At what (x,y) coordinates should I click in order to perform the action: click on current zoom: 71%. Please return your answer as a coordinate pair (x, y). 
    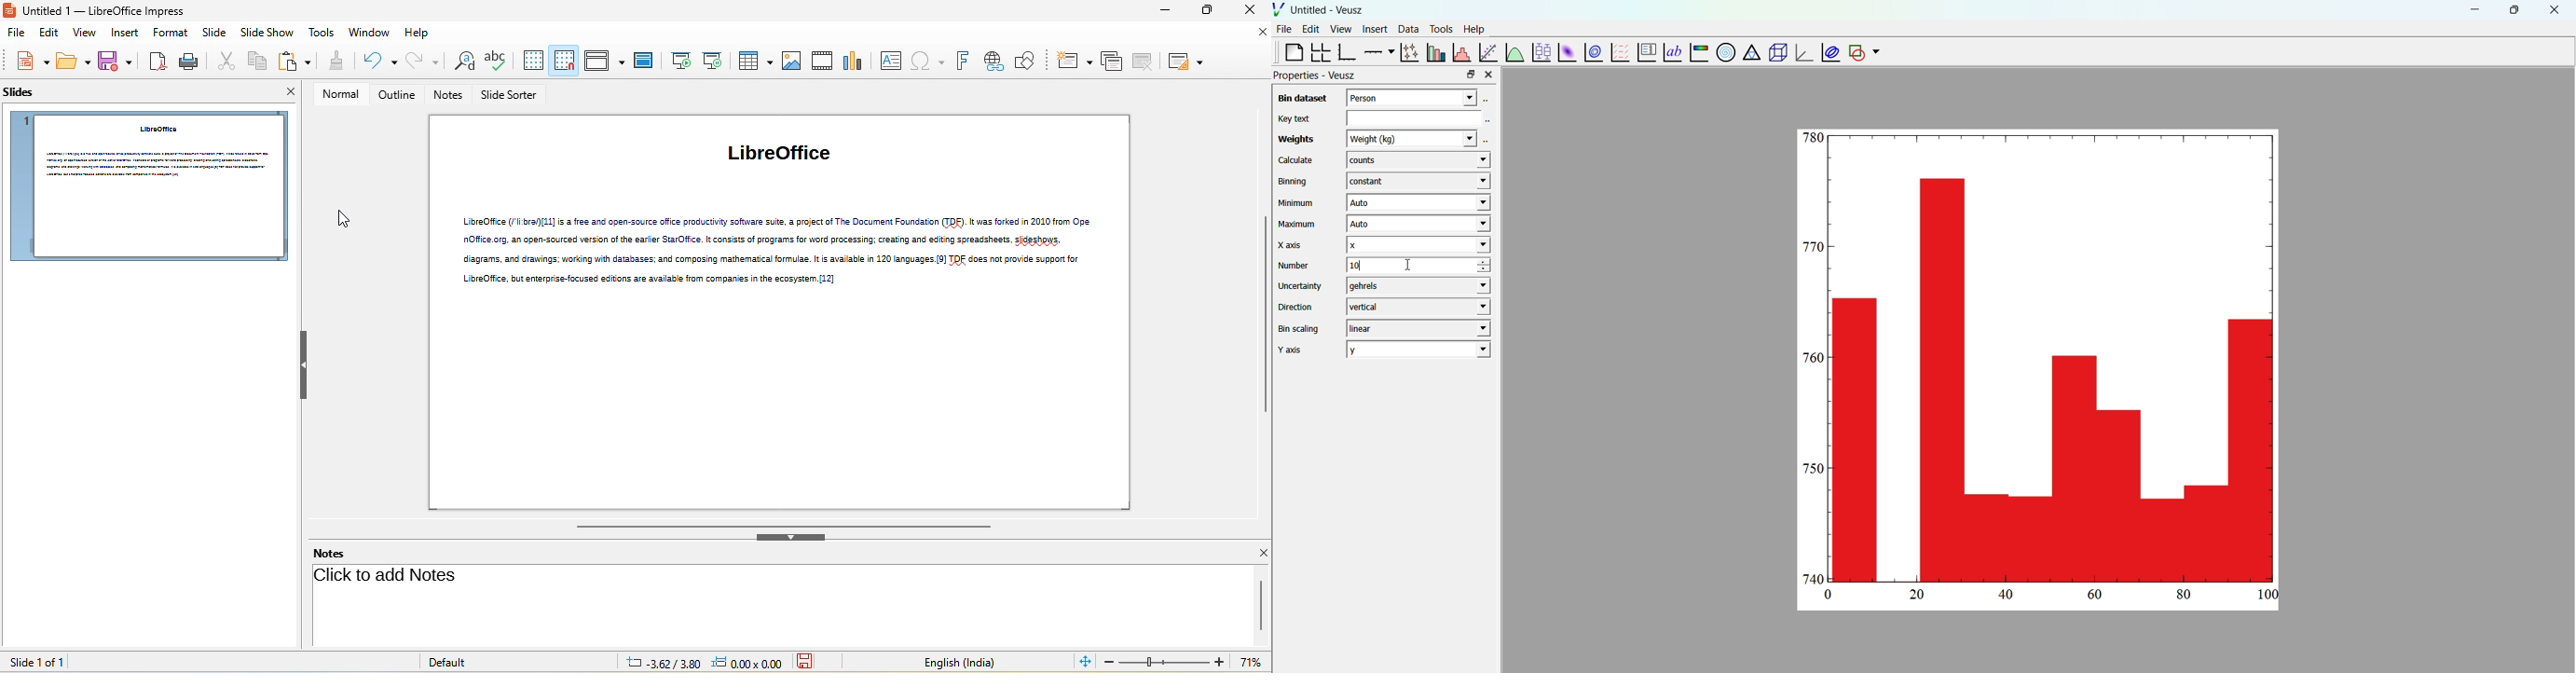
    Looking at the image, I should click on (1253, 661).